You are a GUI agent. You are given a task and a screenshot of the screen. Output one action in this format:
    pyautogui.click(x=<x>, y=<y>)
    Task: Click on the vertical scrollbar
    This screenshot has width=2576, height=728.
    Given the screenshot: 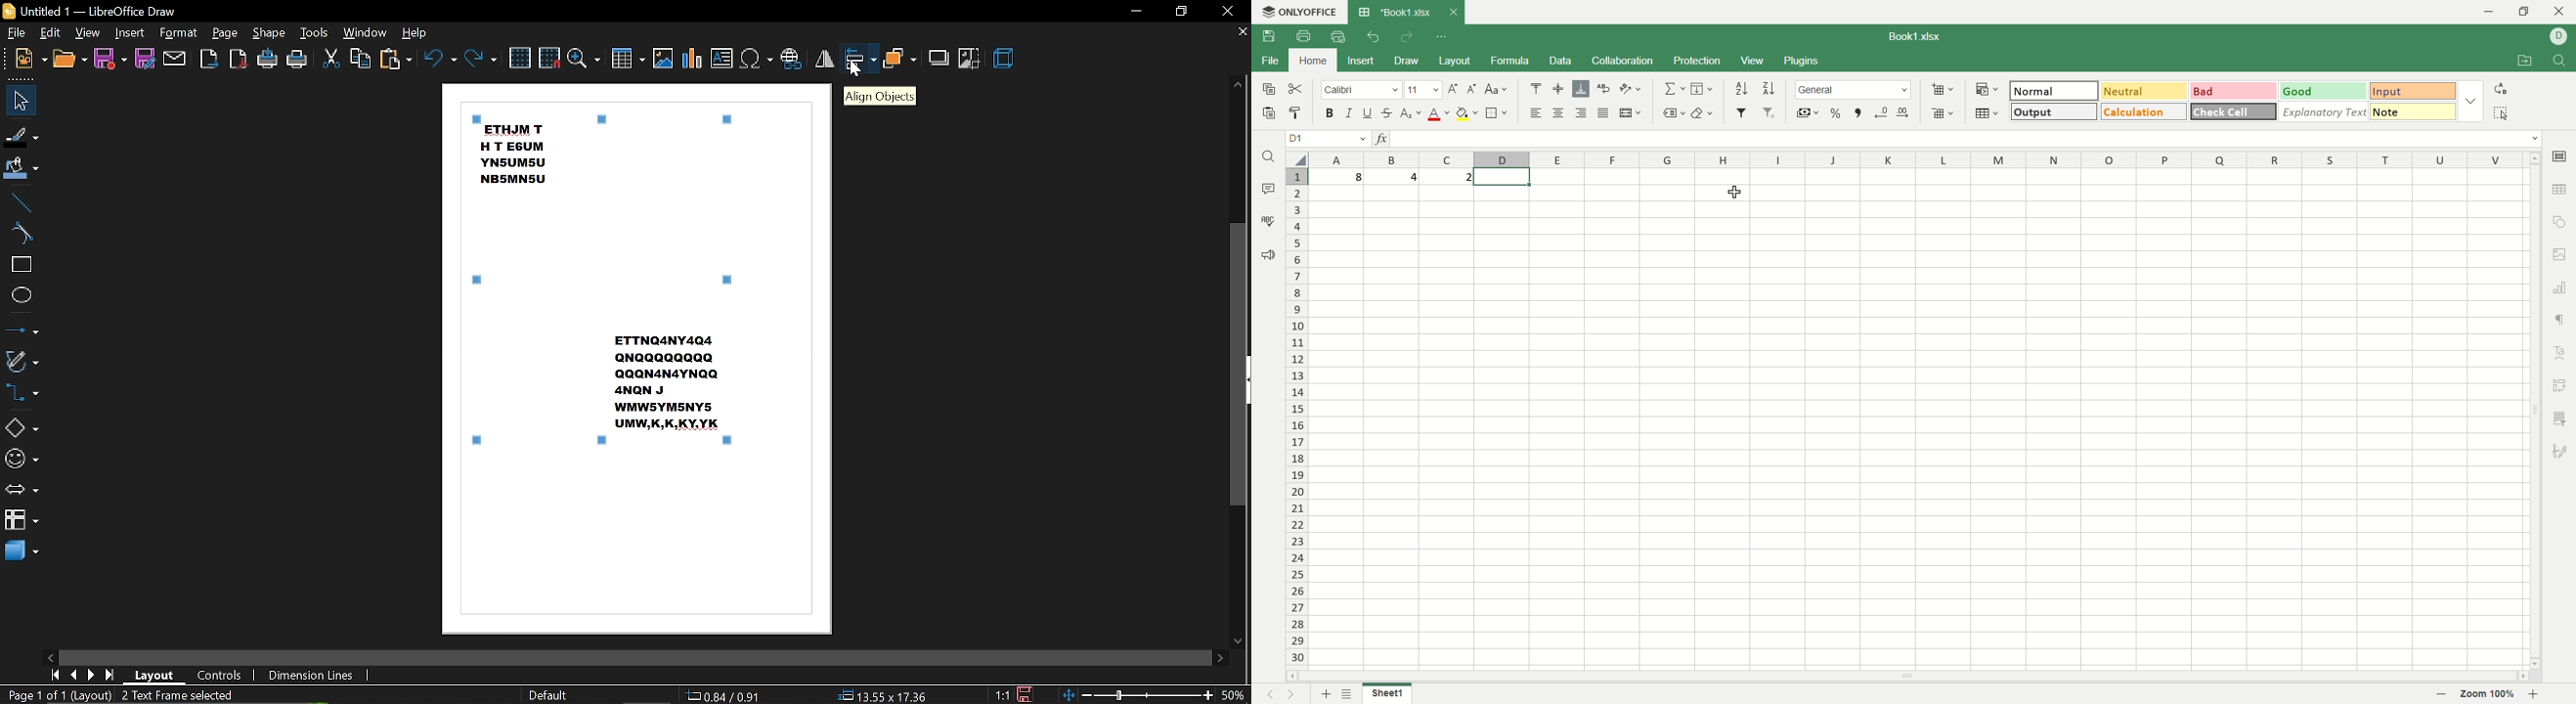 What is the action you would take?
    pyautogui.click(x=1239, y=363)
    